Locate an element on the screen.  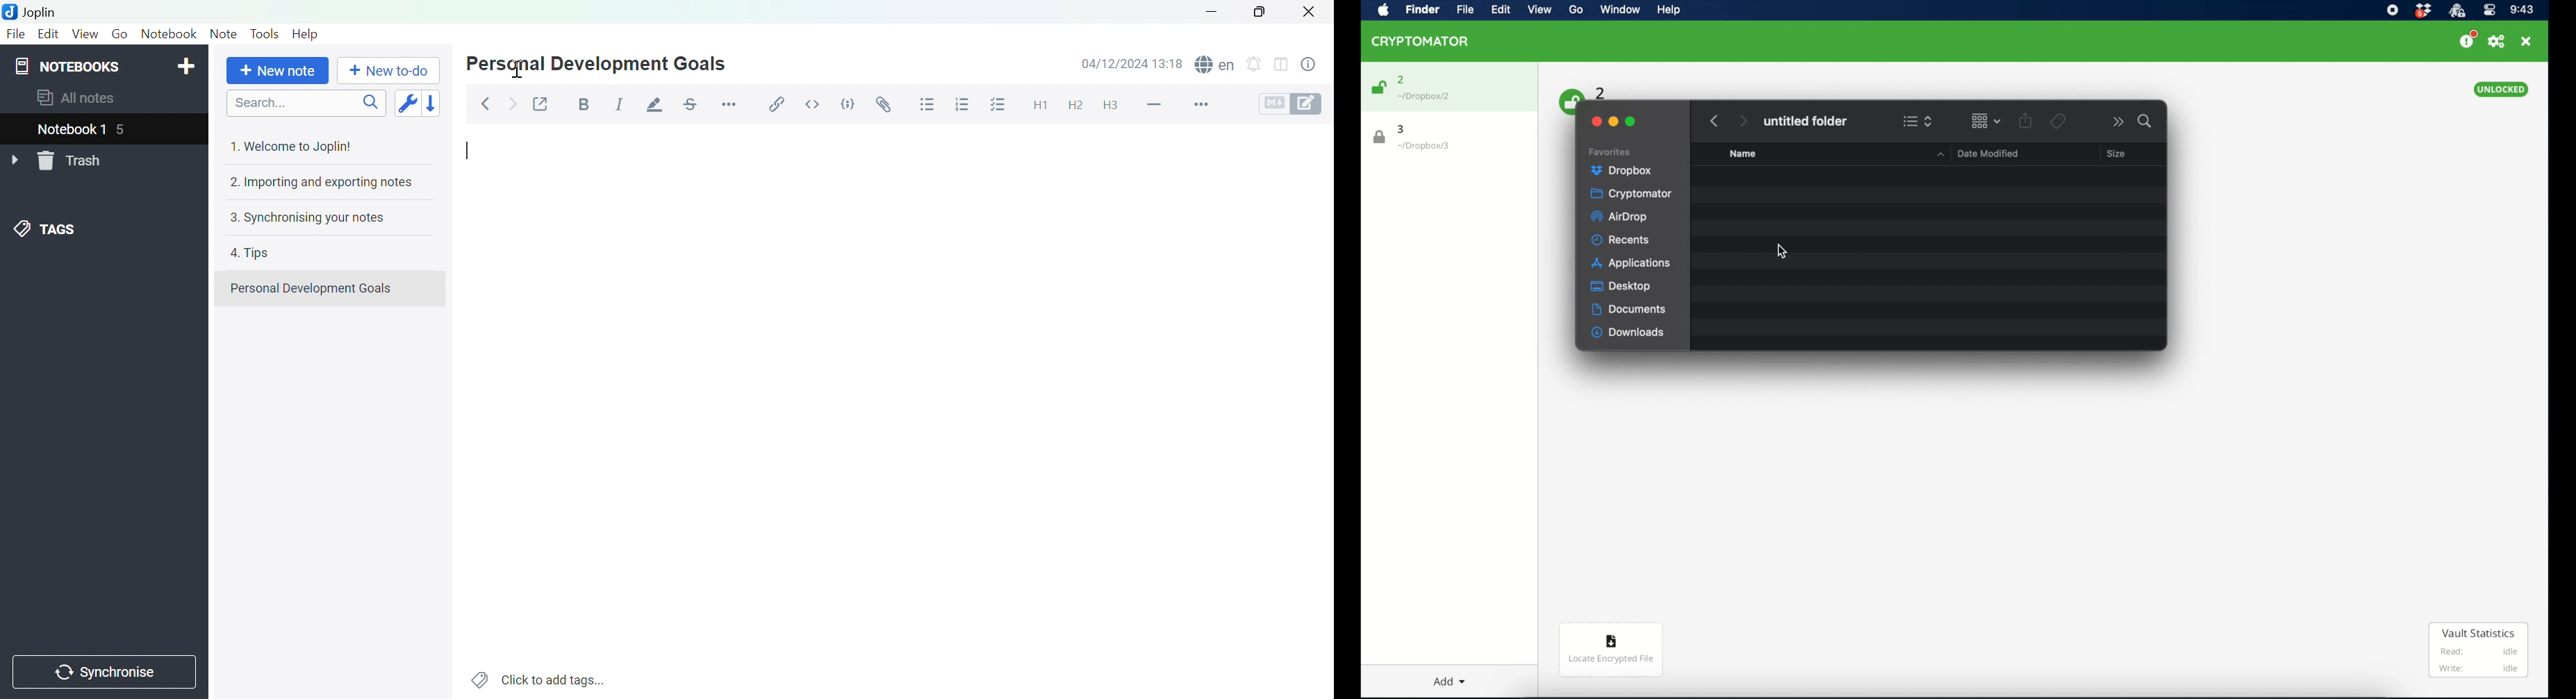
Horizontal line is located at coordinates (1154, 104).